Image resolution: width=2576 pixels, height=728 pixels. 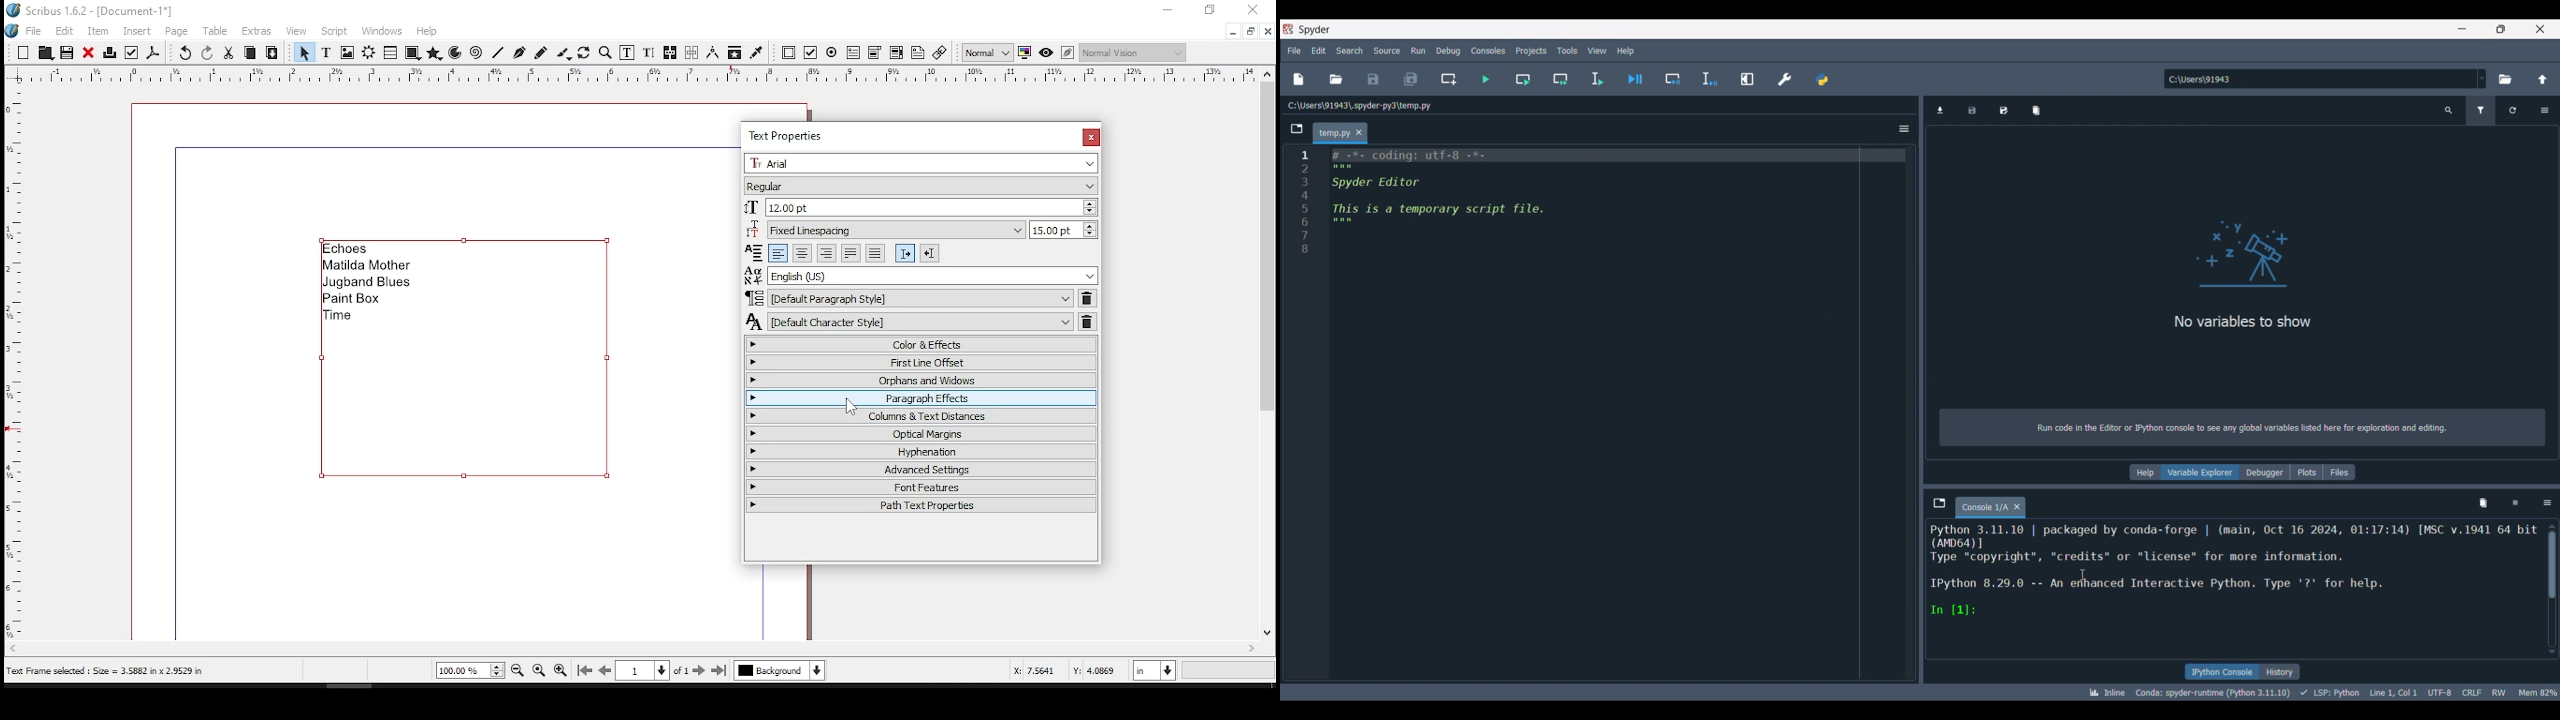 What do you see at coordinates (1486, 79) in the screenshot?
I see `Run file` at bounding box center [1486, 79].